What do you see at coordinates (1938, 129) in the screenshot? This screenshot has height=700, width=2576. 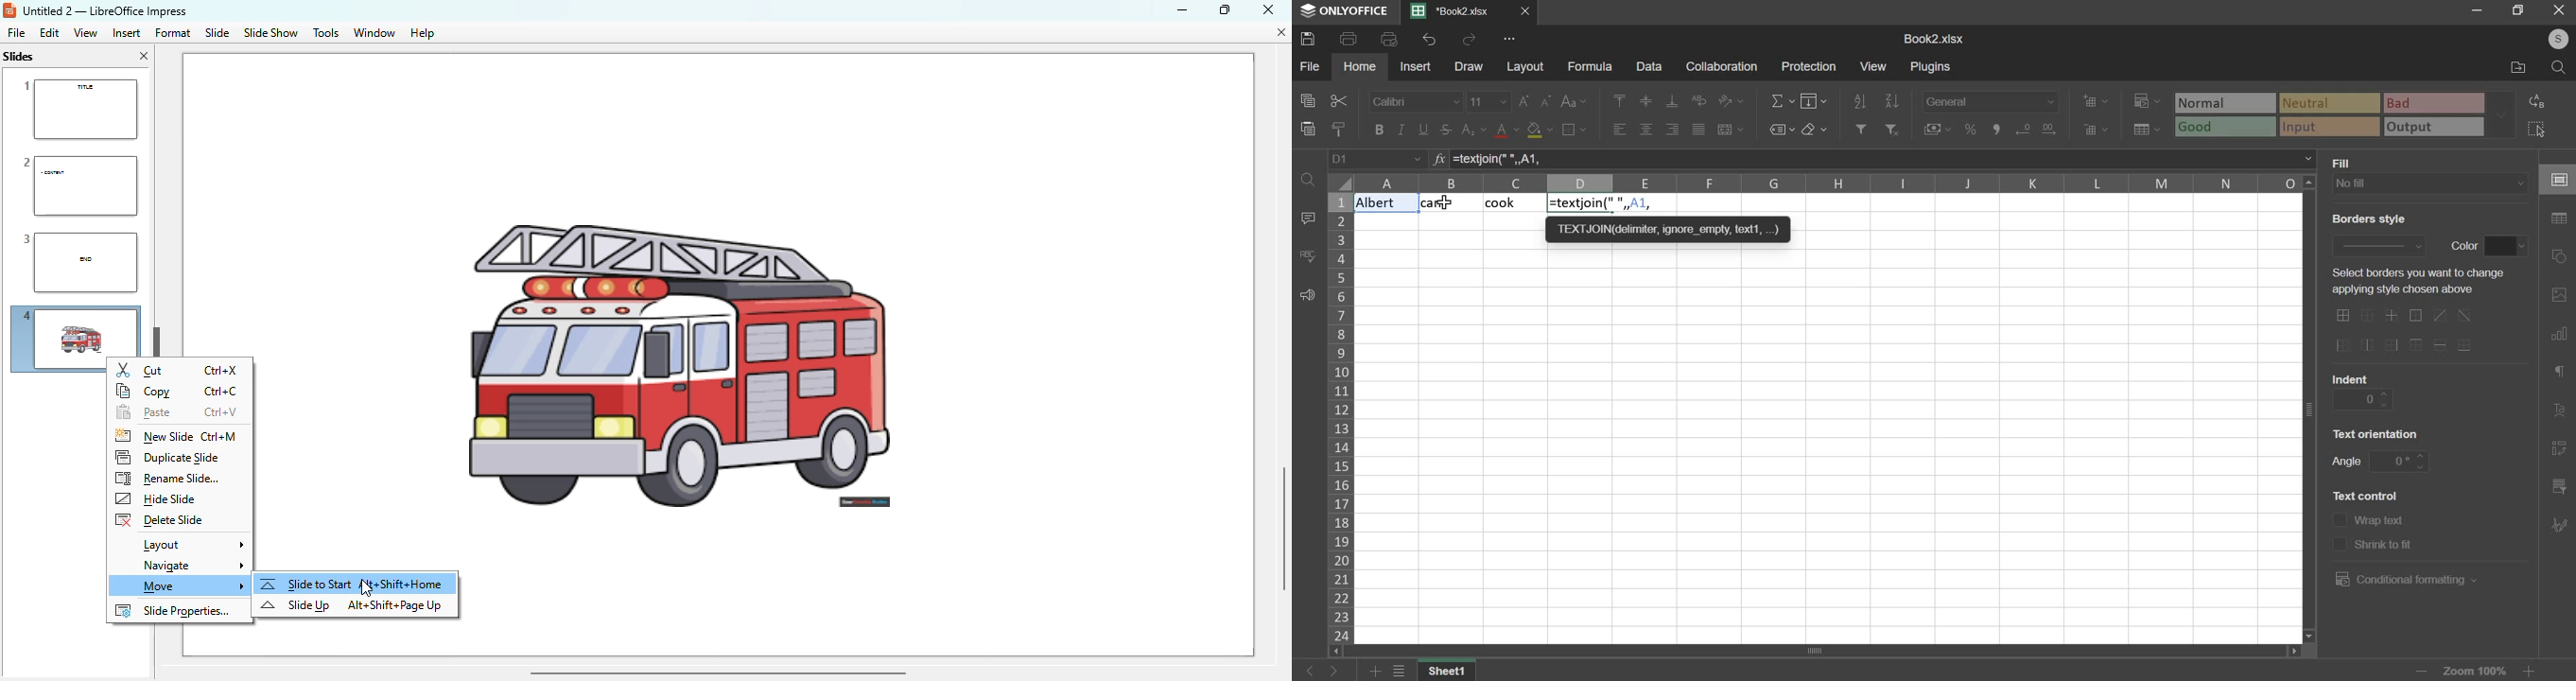 I see `accounting style` at bounding box center [1938, 129].